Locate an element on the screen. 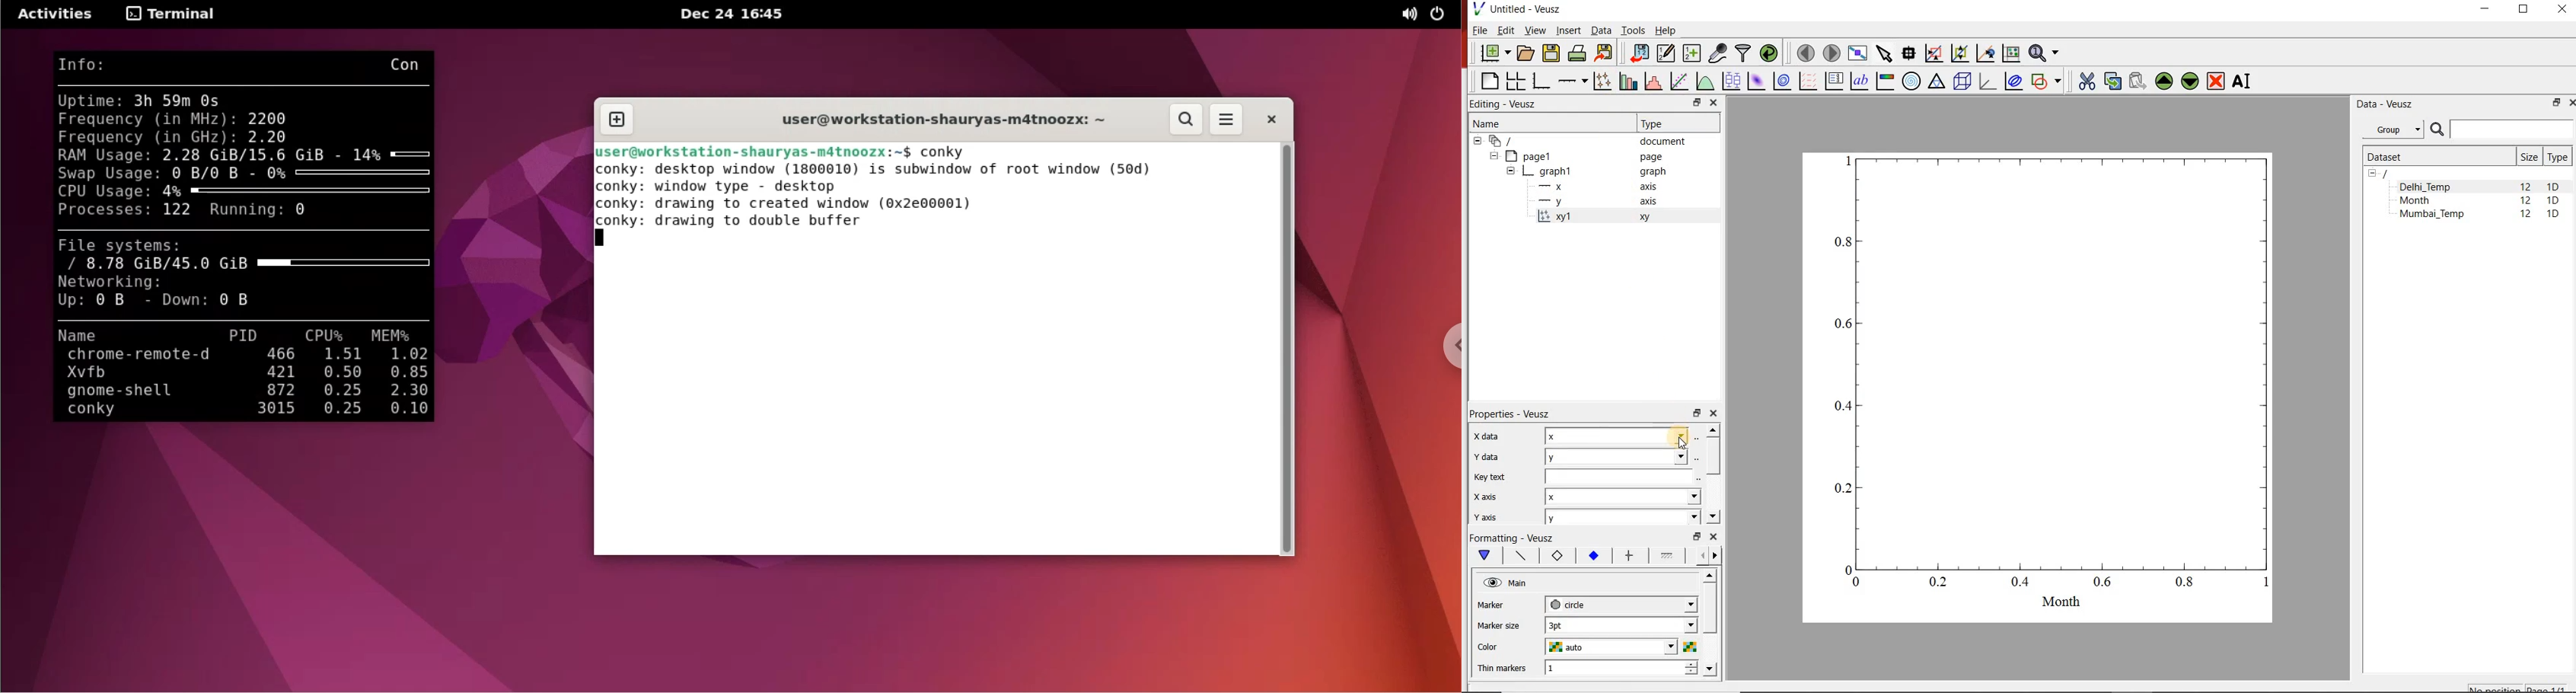  File is located at coordinates (1479, 30).